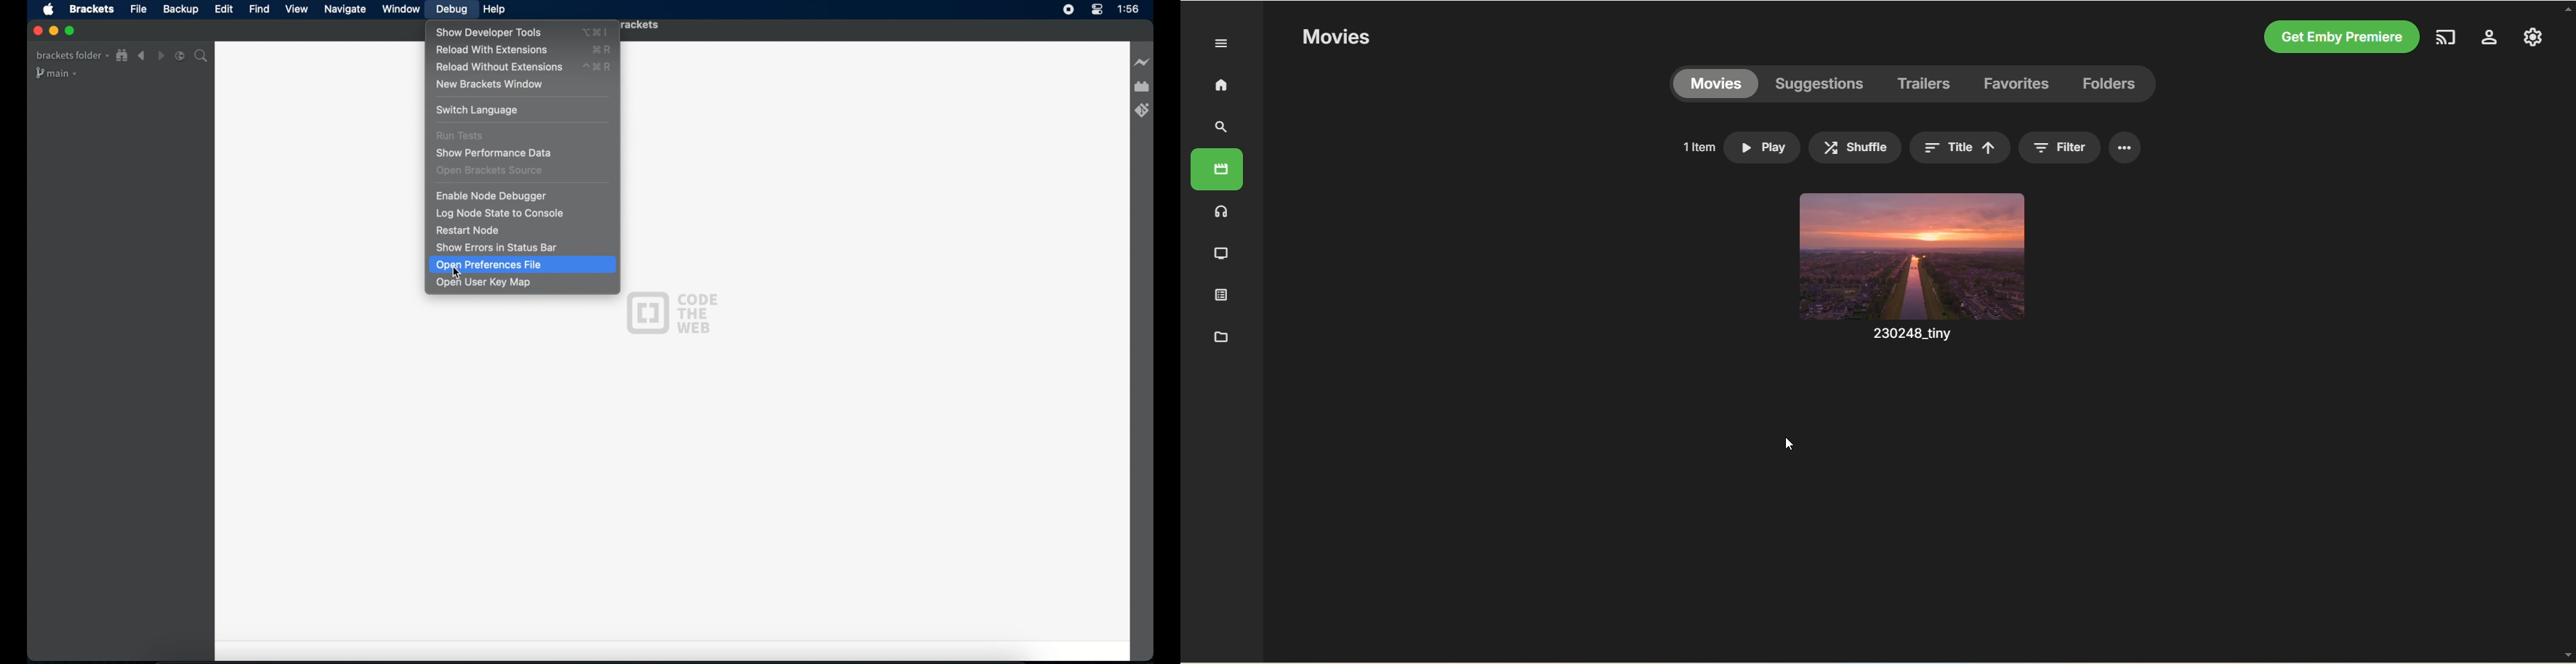 The height and width of the screenshot is (672, 2576). What do you see at coordinates (1068, 10) in the screenshot?
I see `screen recorder icon` at bounding box center [1068, 10].